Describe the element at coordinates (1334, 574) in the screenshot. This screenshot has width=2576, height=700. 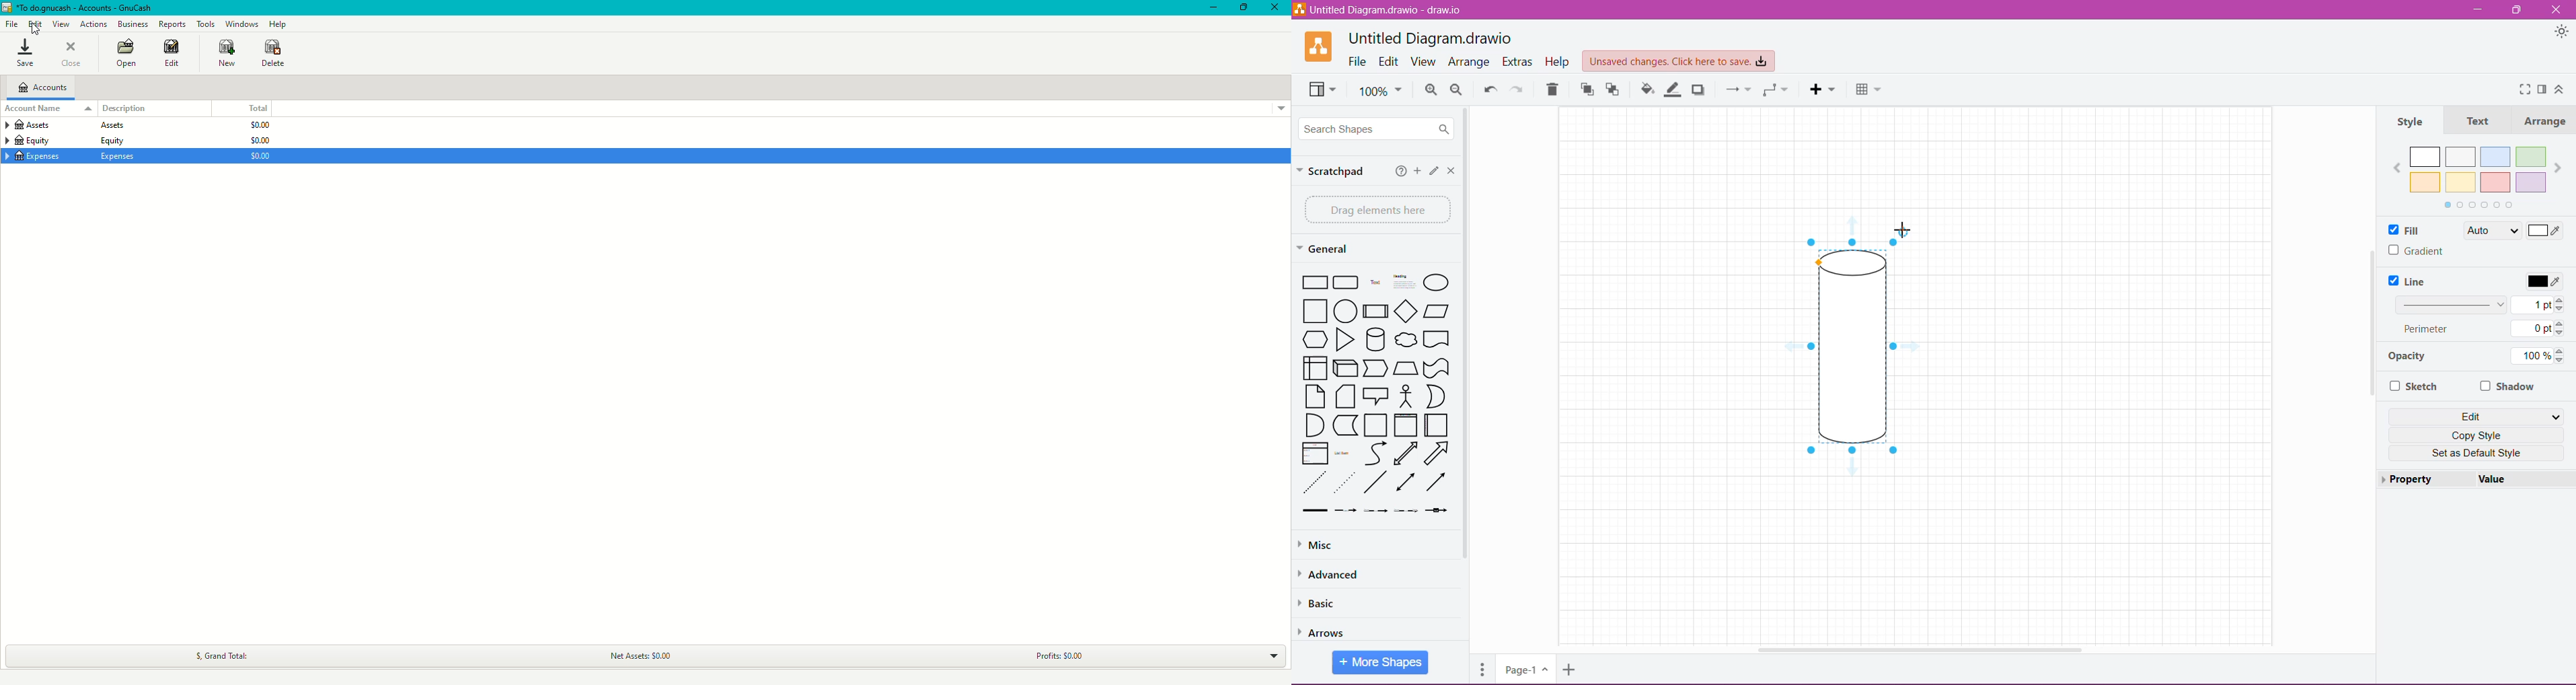
I see `Advanced` at that location.